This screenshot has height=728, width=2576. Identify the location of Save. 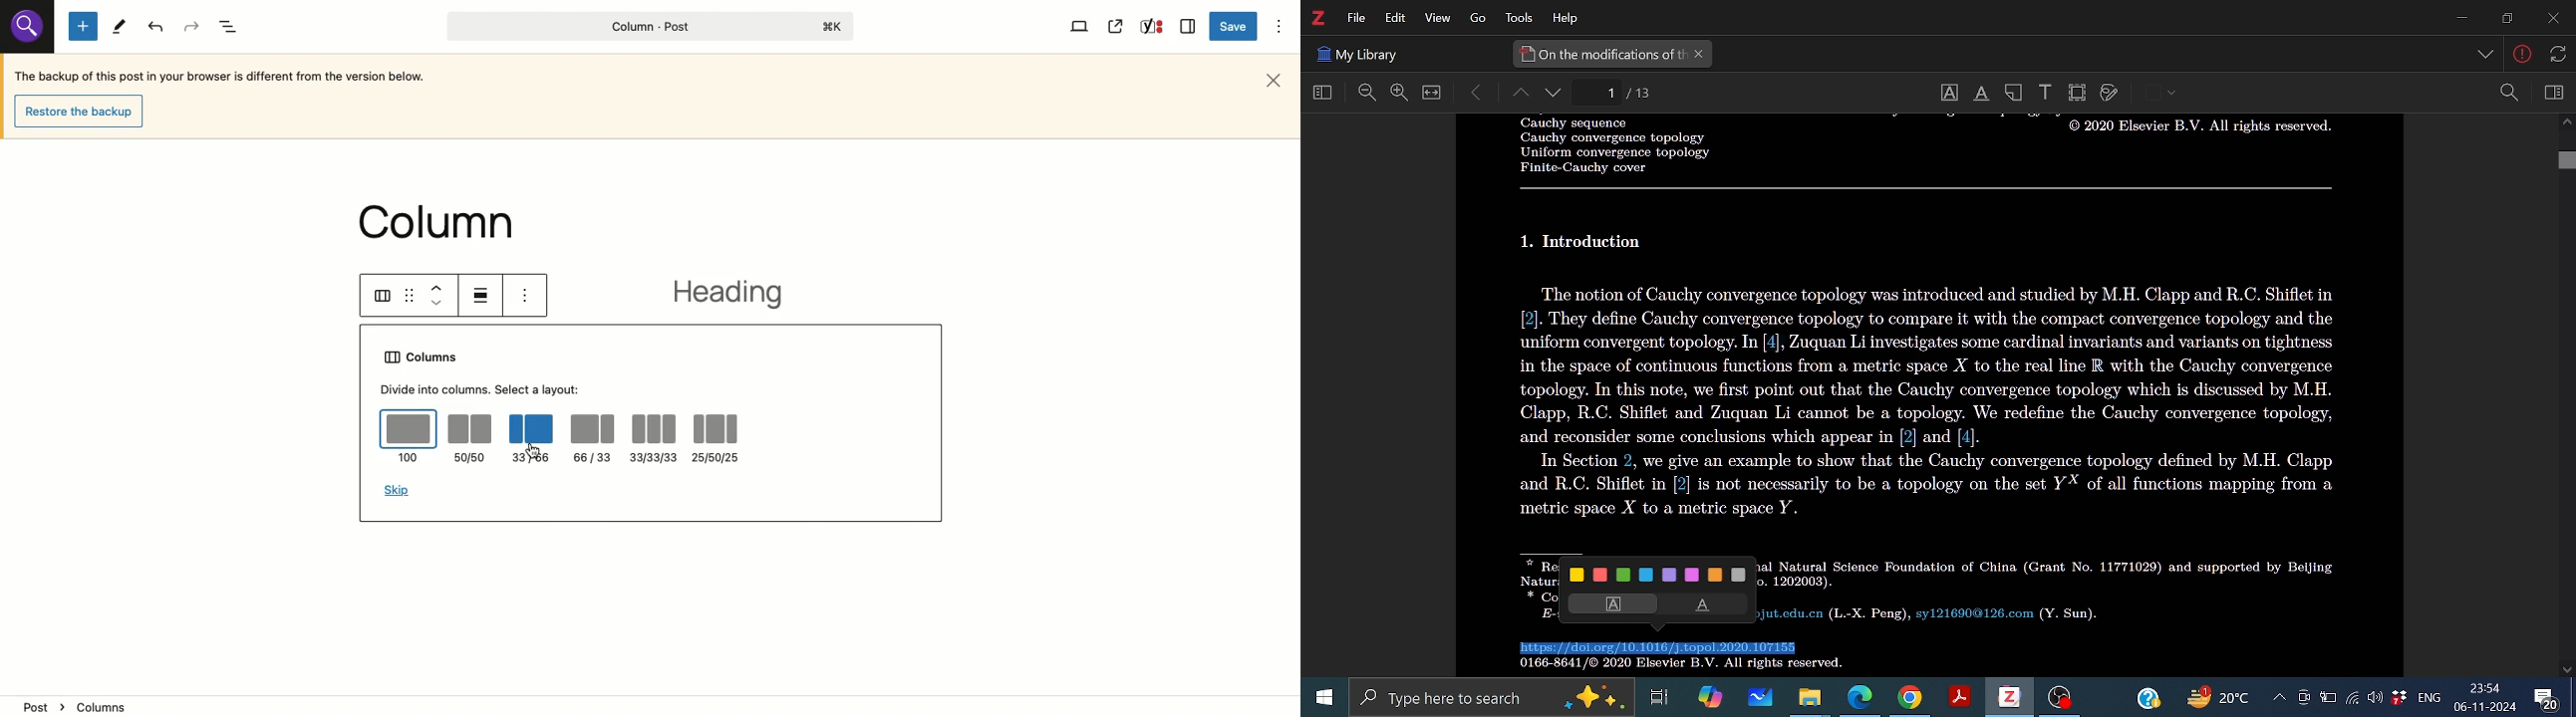
(1236, 27).